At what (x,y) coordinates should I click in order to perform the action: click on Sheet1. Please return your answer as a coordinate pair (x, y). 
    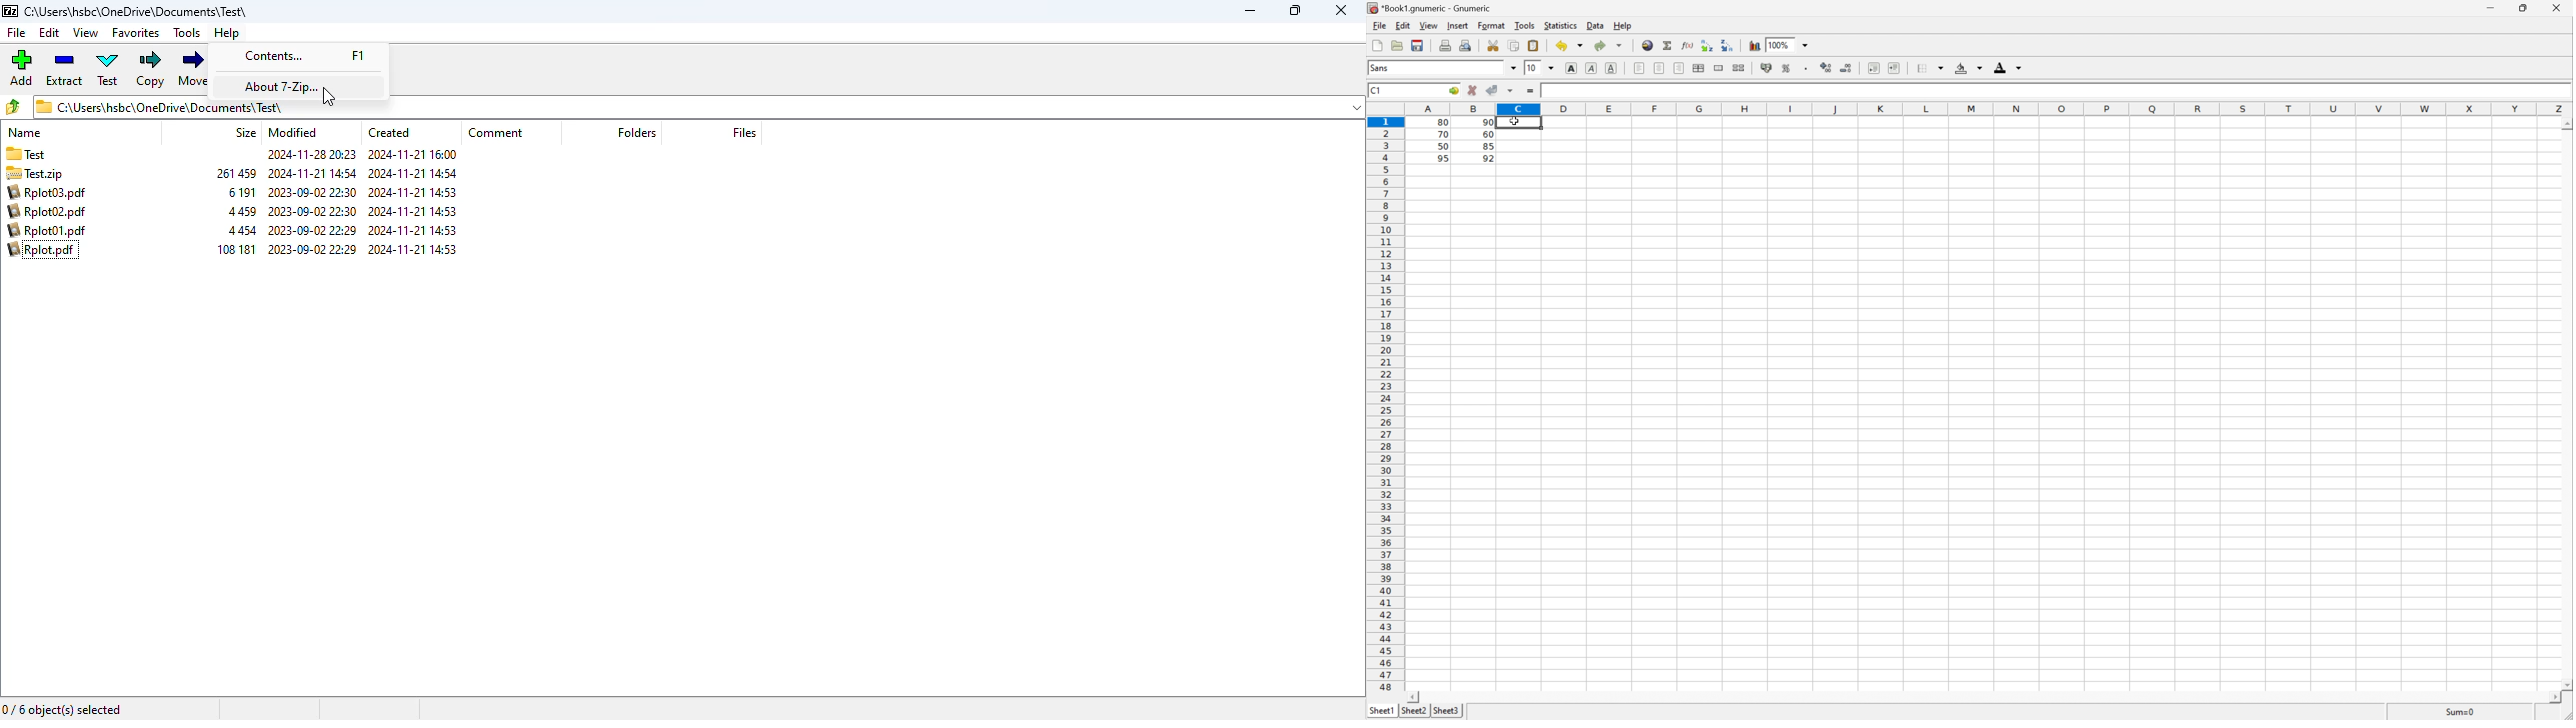
    Looking at the image, I should click on (1382, 709).